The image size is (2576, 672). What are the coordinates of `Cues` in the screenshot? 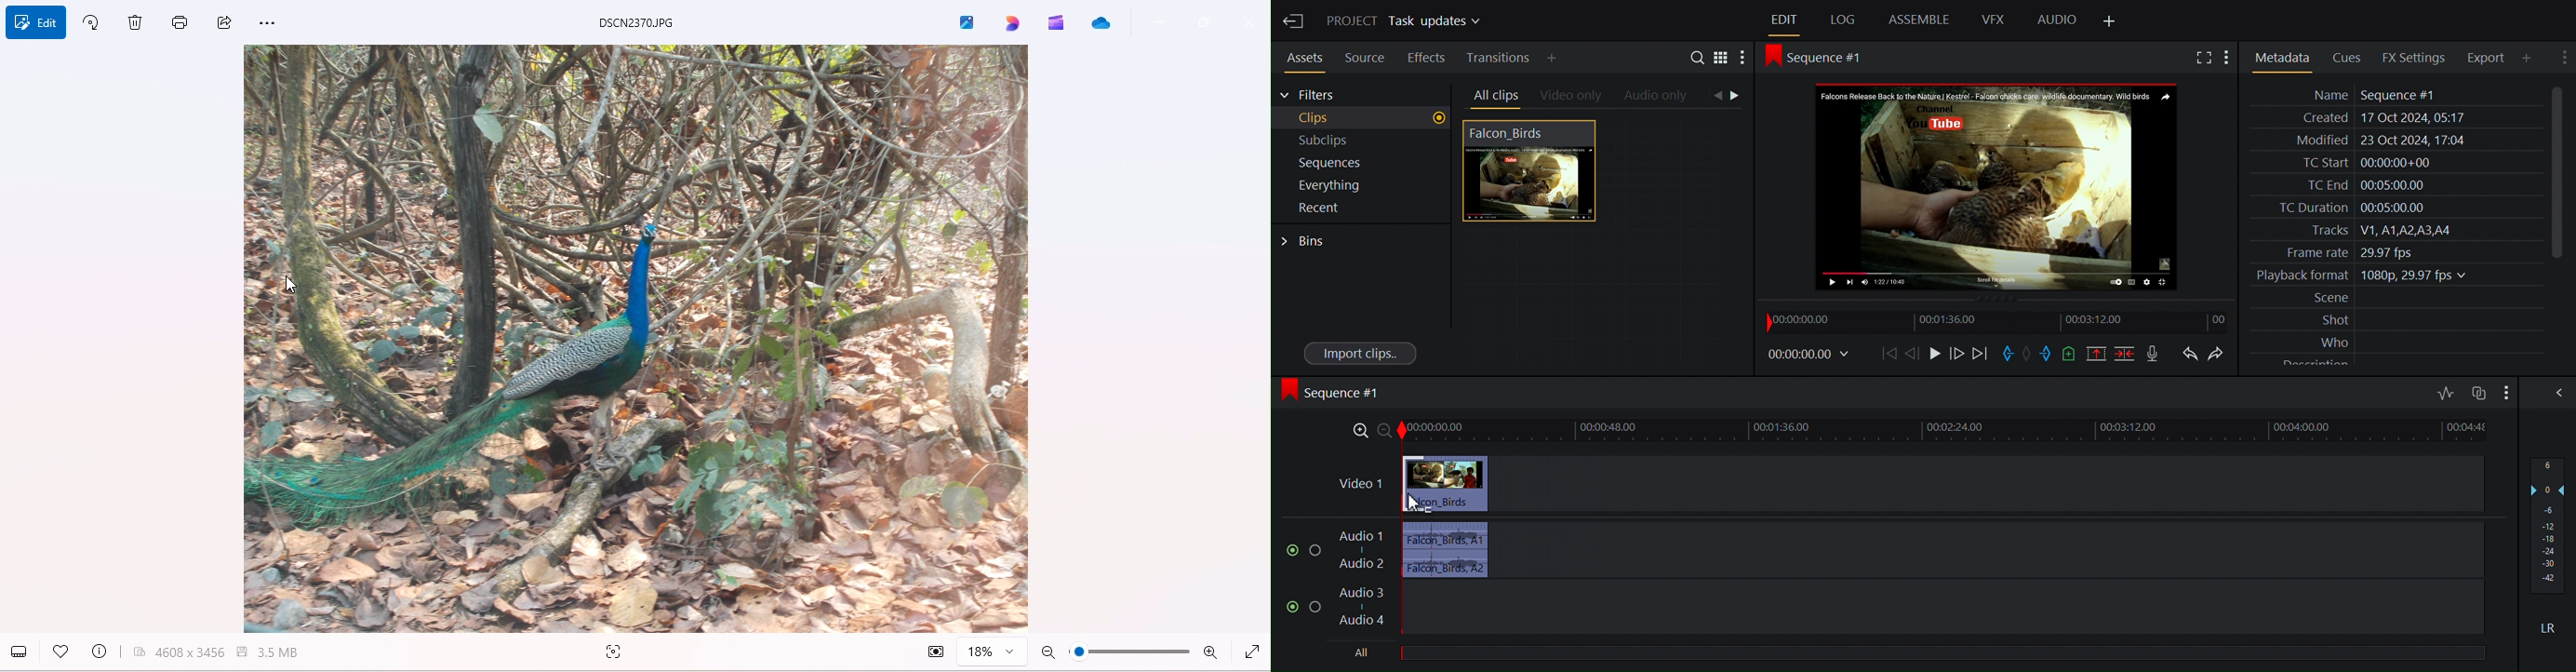 It's located at (2351, 56).